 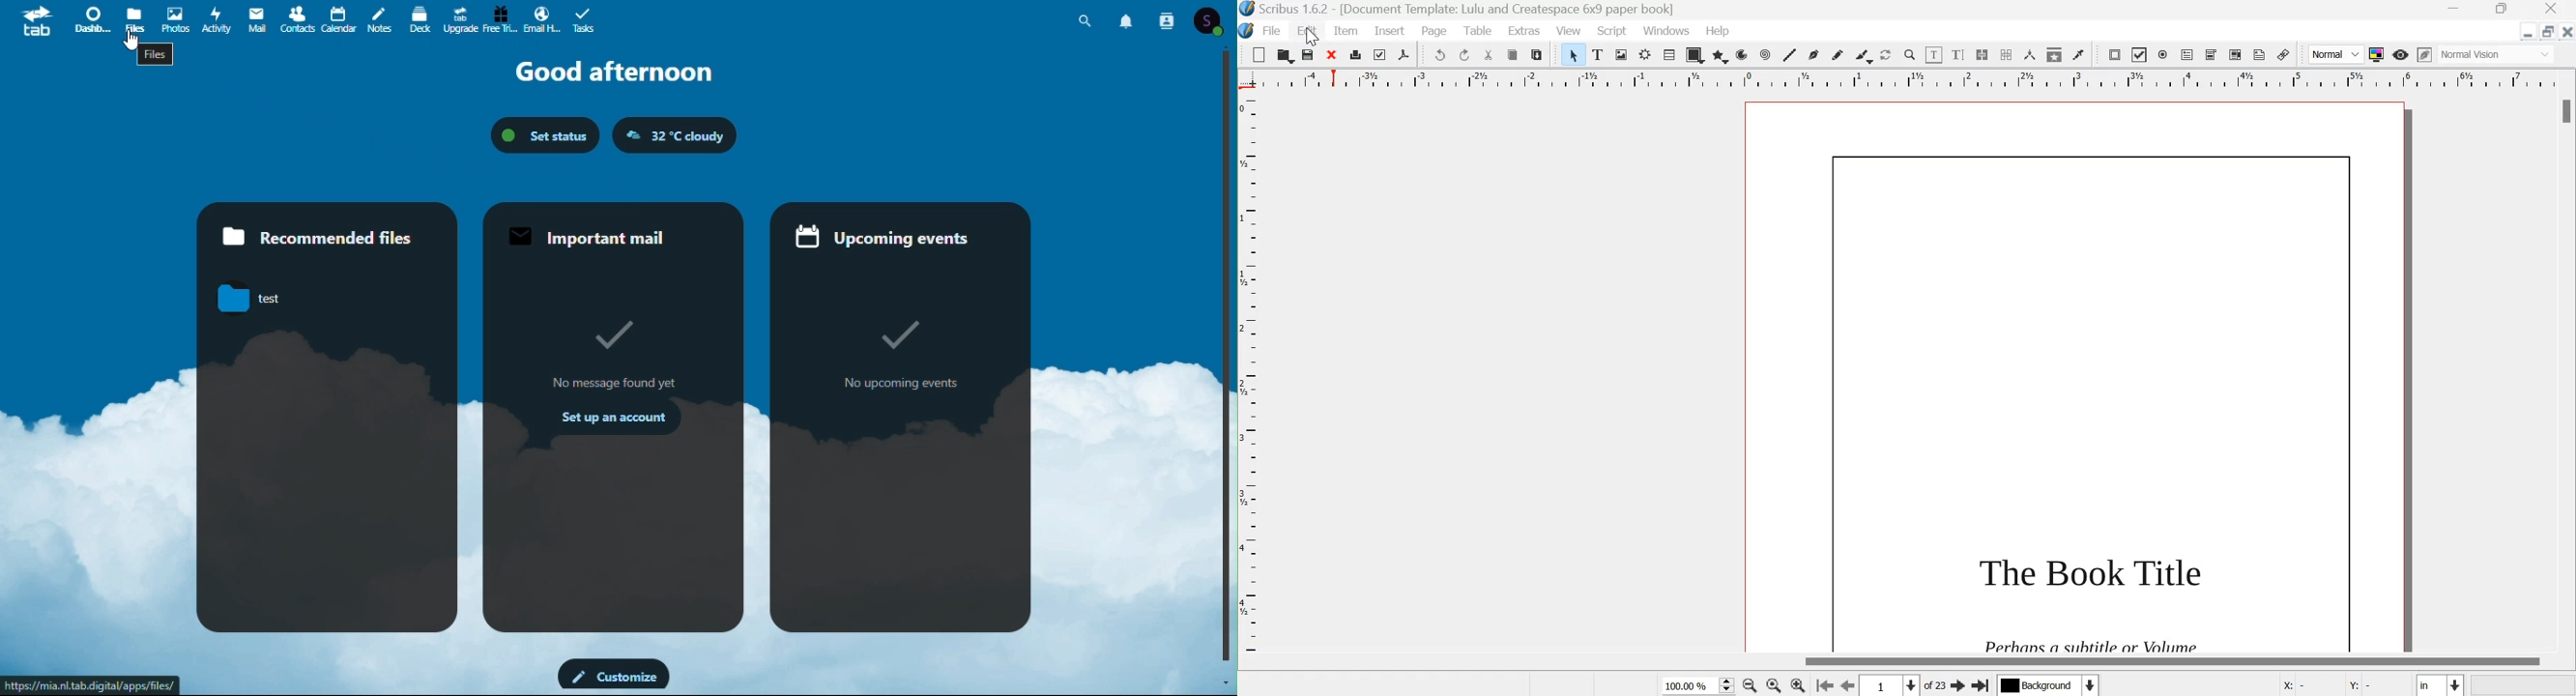 I want to click on PDF combo box, so click(x=2211, y=55).